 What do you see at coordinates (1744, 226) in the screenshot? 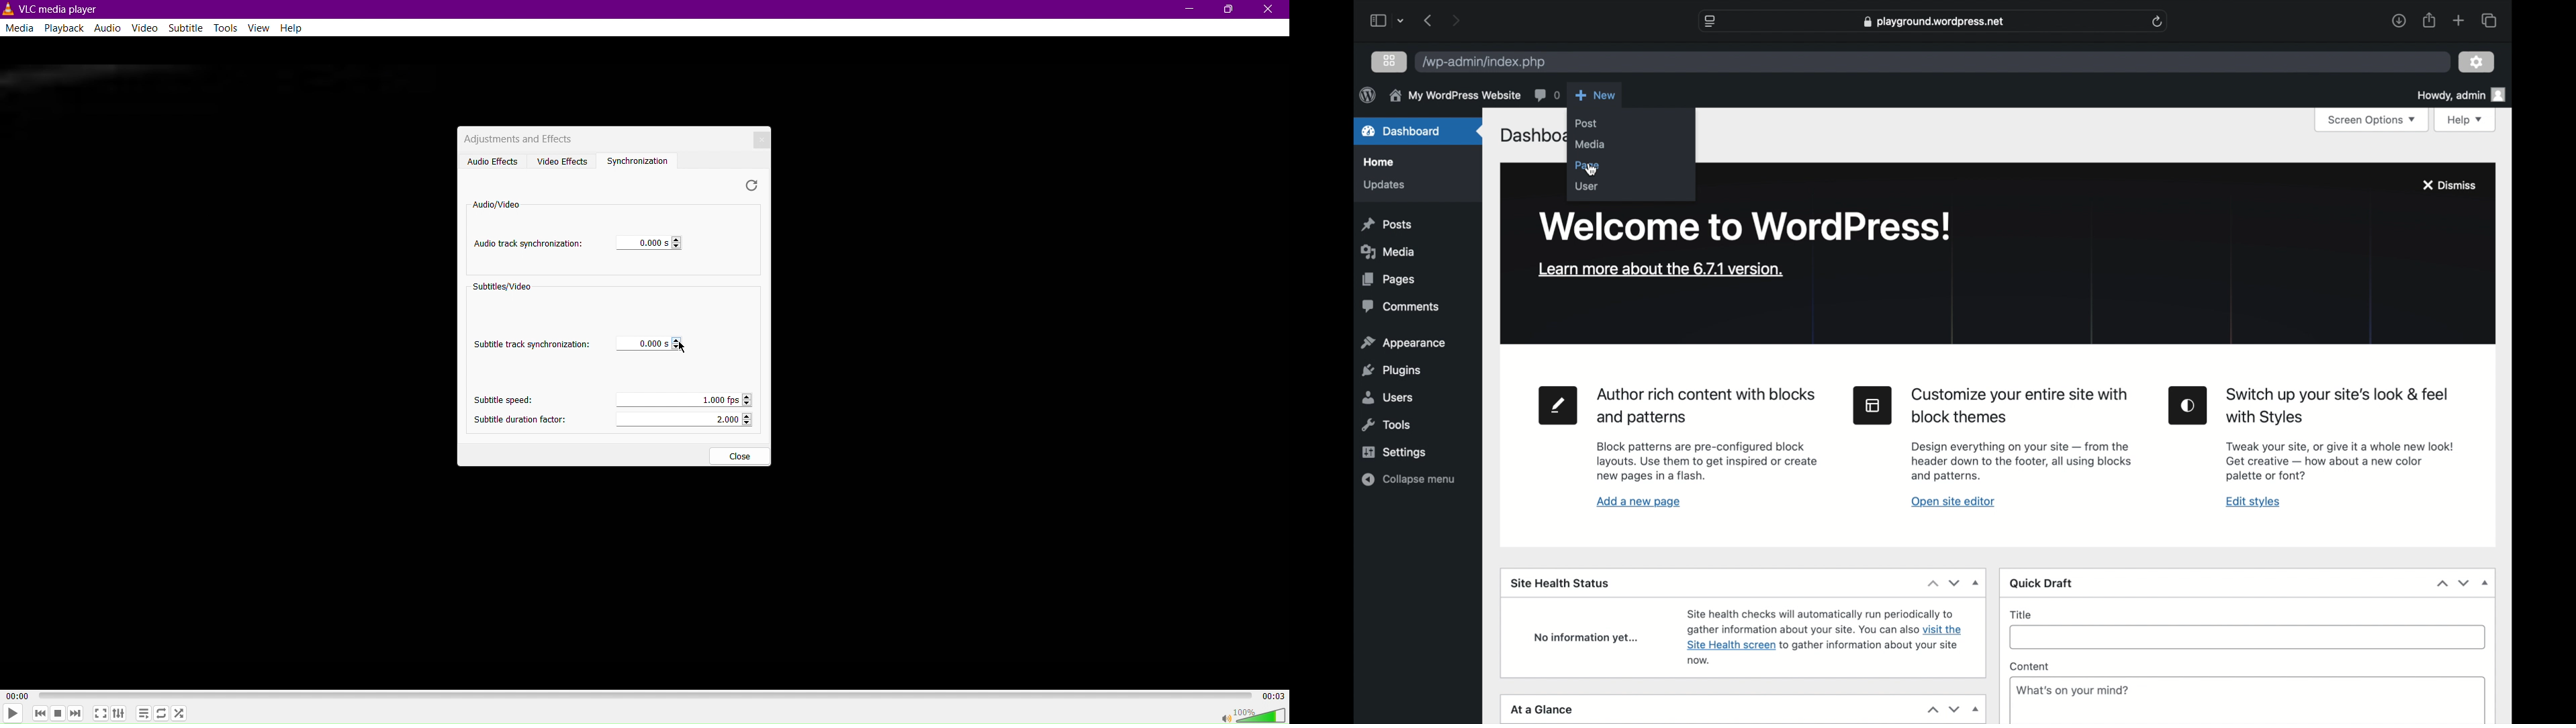
I see `welcome to wordpress` at bounding box center [1744, 226].